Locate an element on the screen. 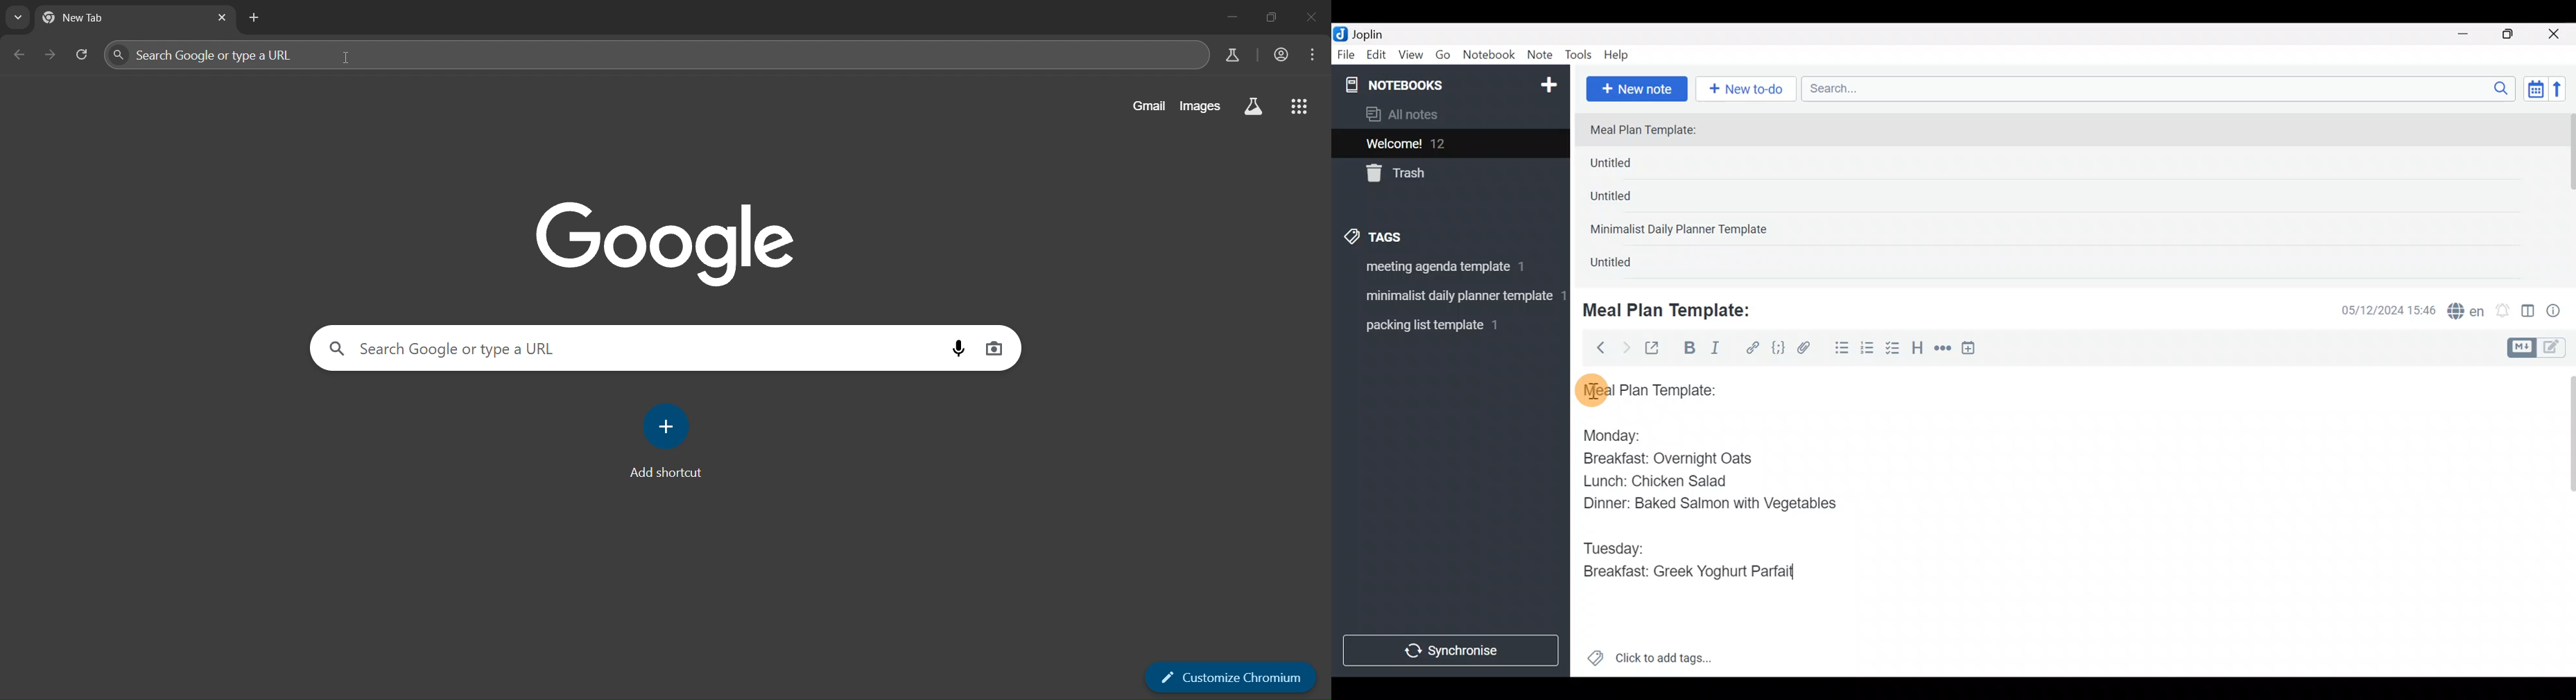 The height and width of the screenshot is (700, 2576). Spelling is located at coordinates (2467, 312).